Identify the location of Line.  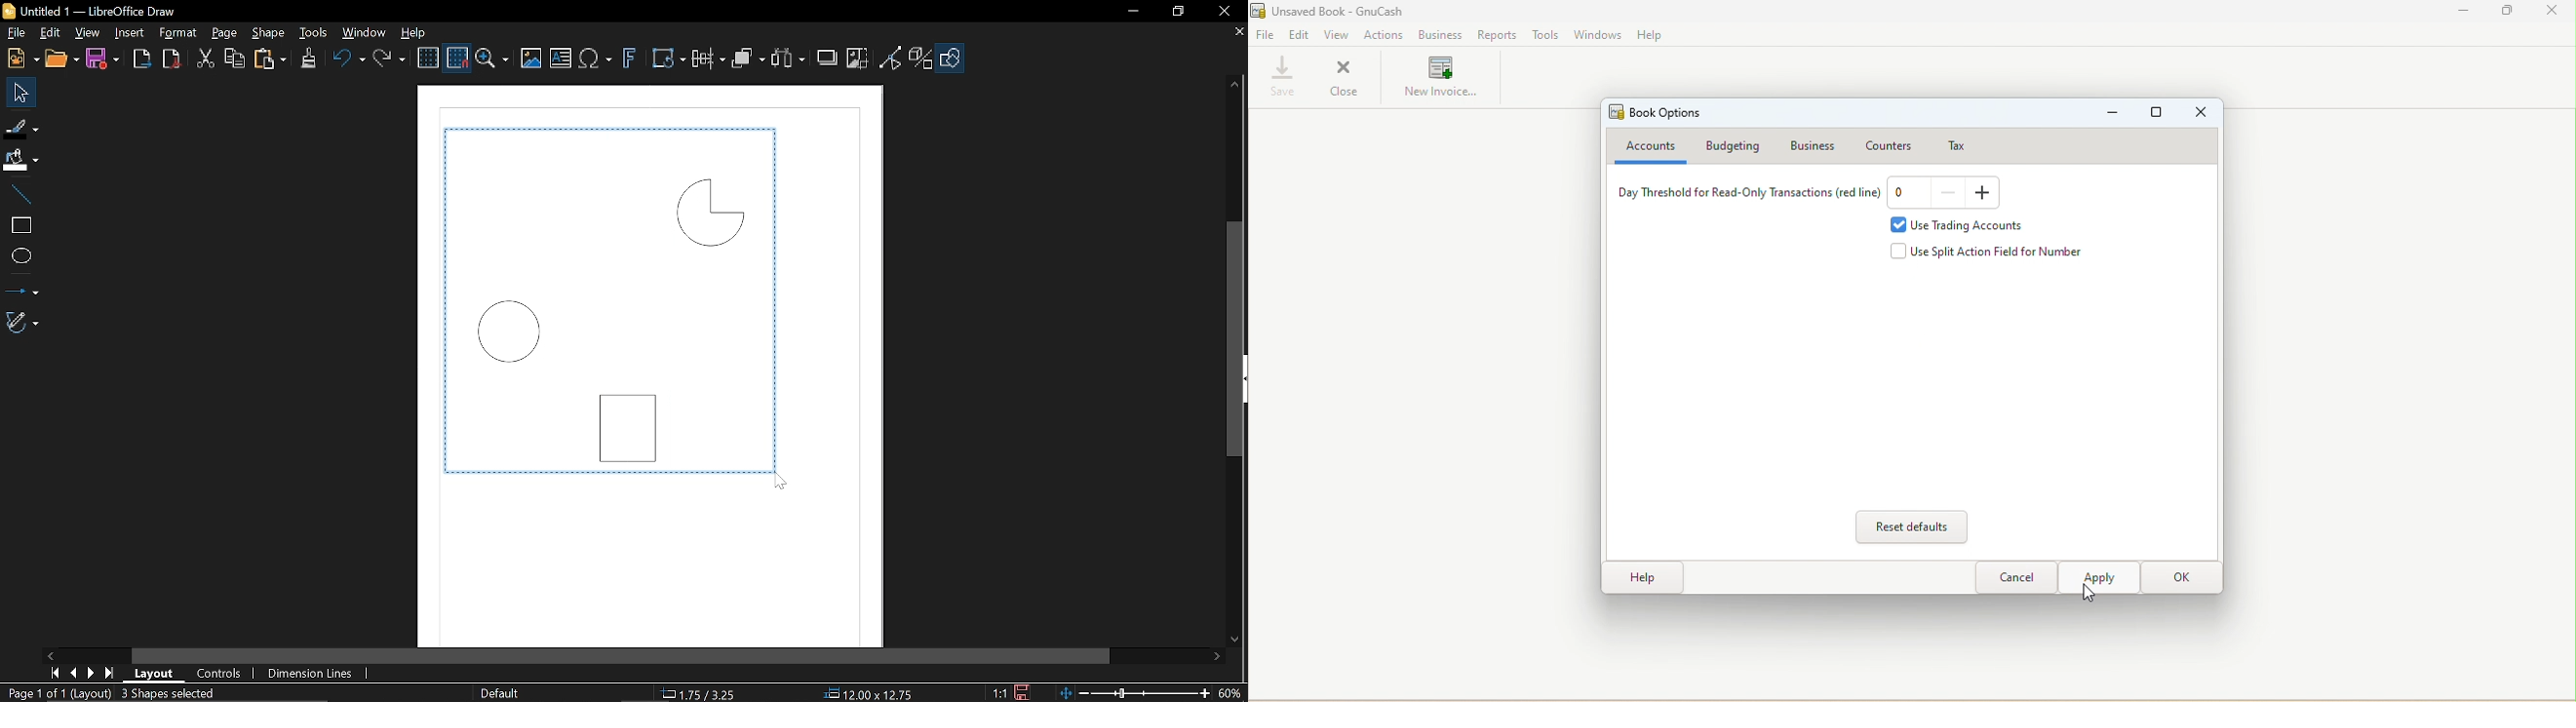
(18, 190).